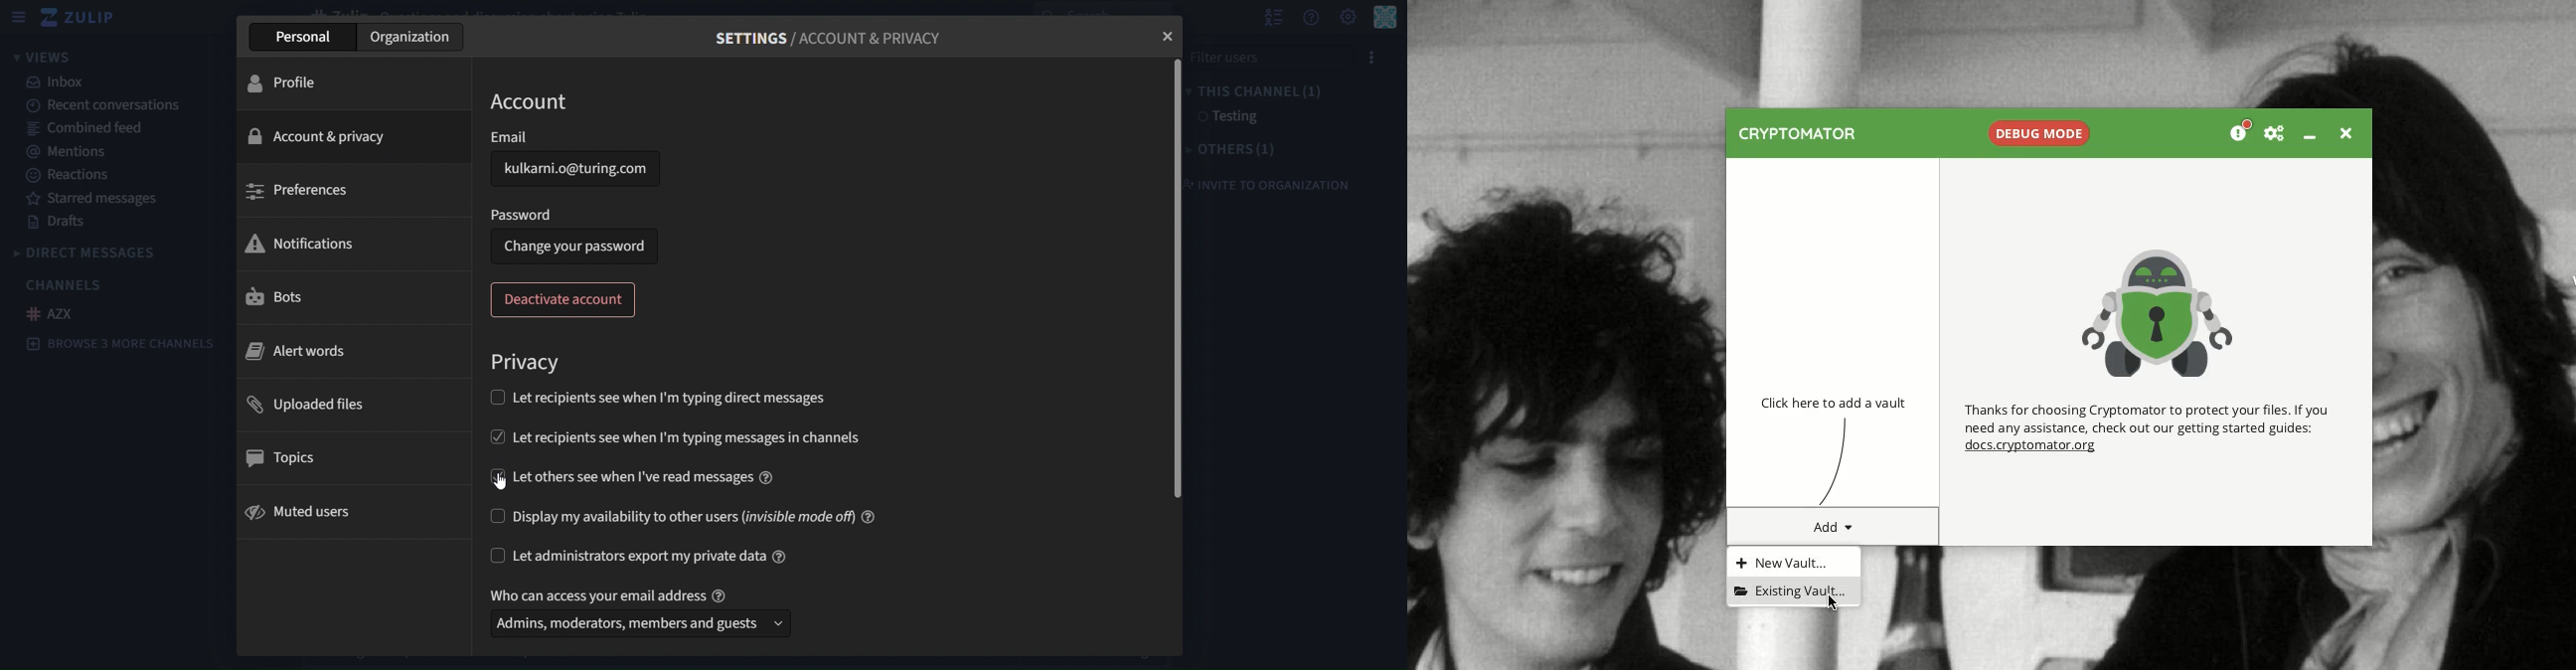 Image resolution: width=2576 pixels, height=672 pixels. I want to click on channels, so click(65, 284).